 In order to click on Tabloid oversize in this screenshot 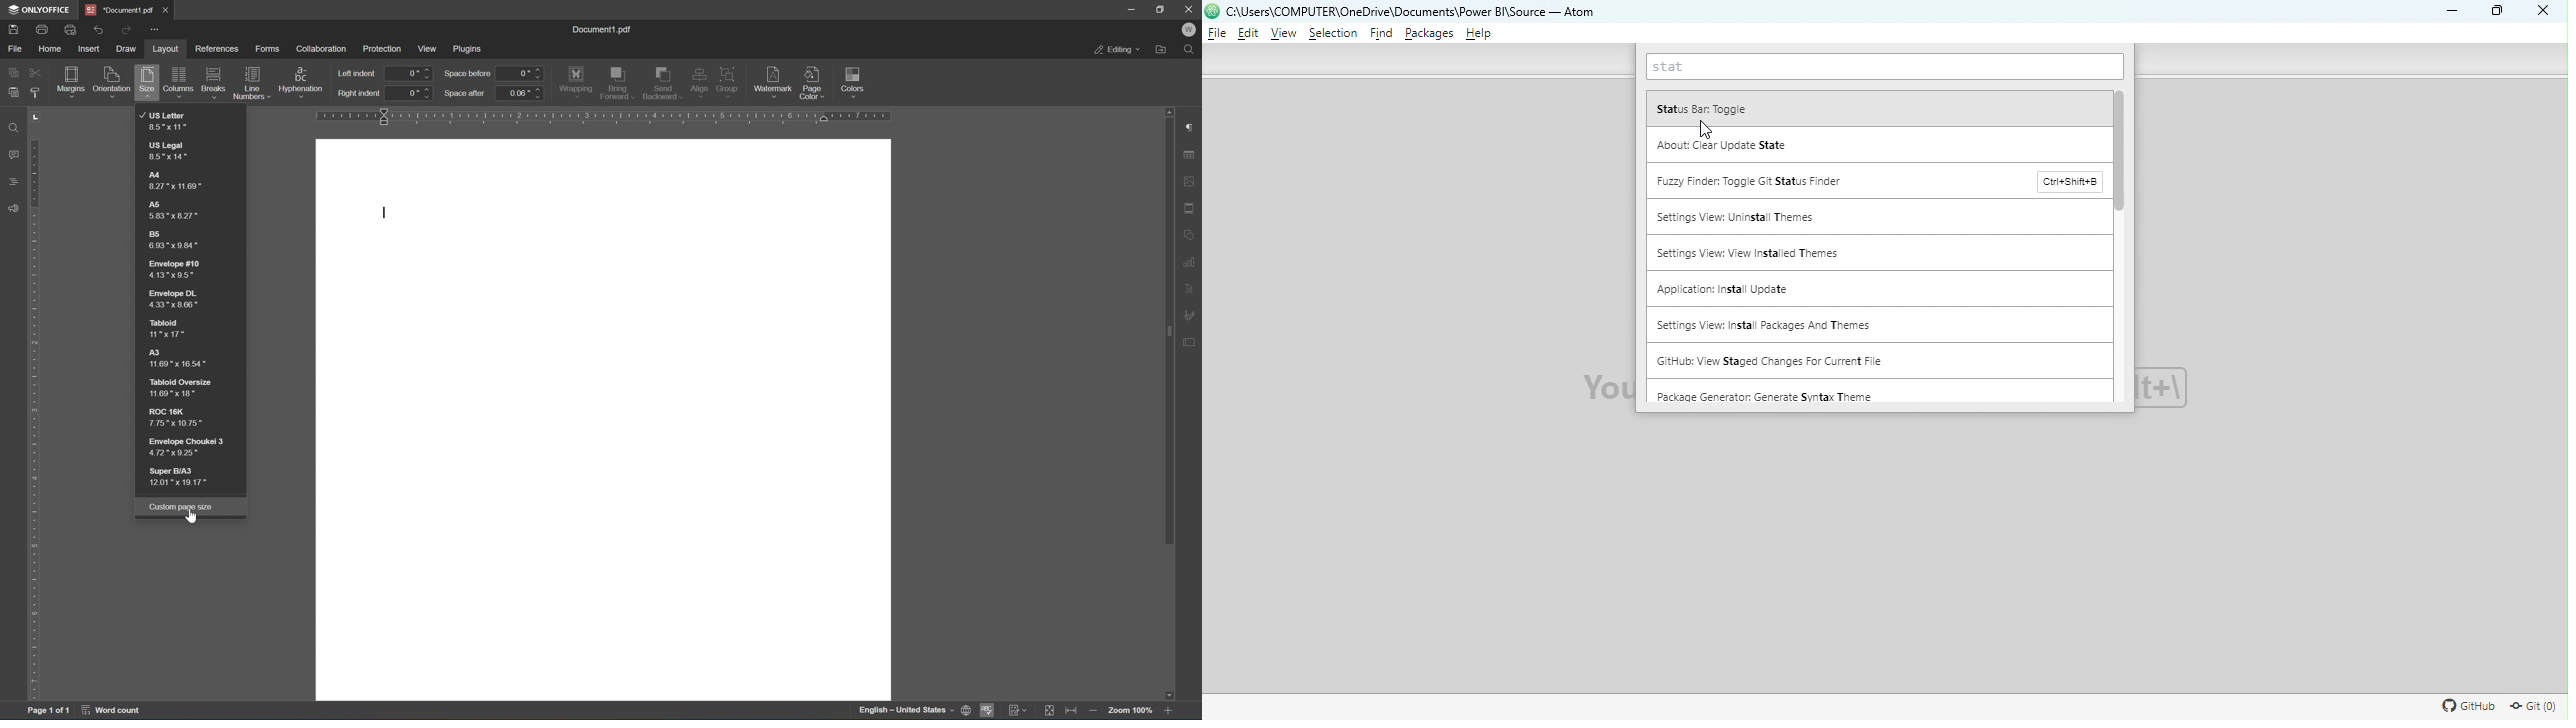, I will do `click(178, 387)`.